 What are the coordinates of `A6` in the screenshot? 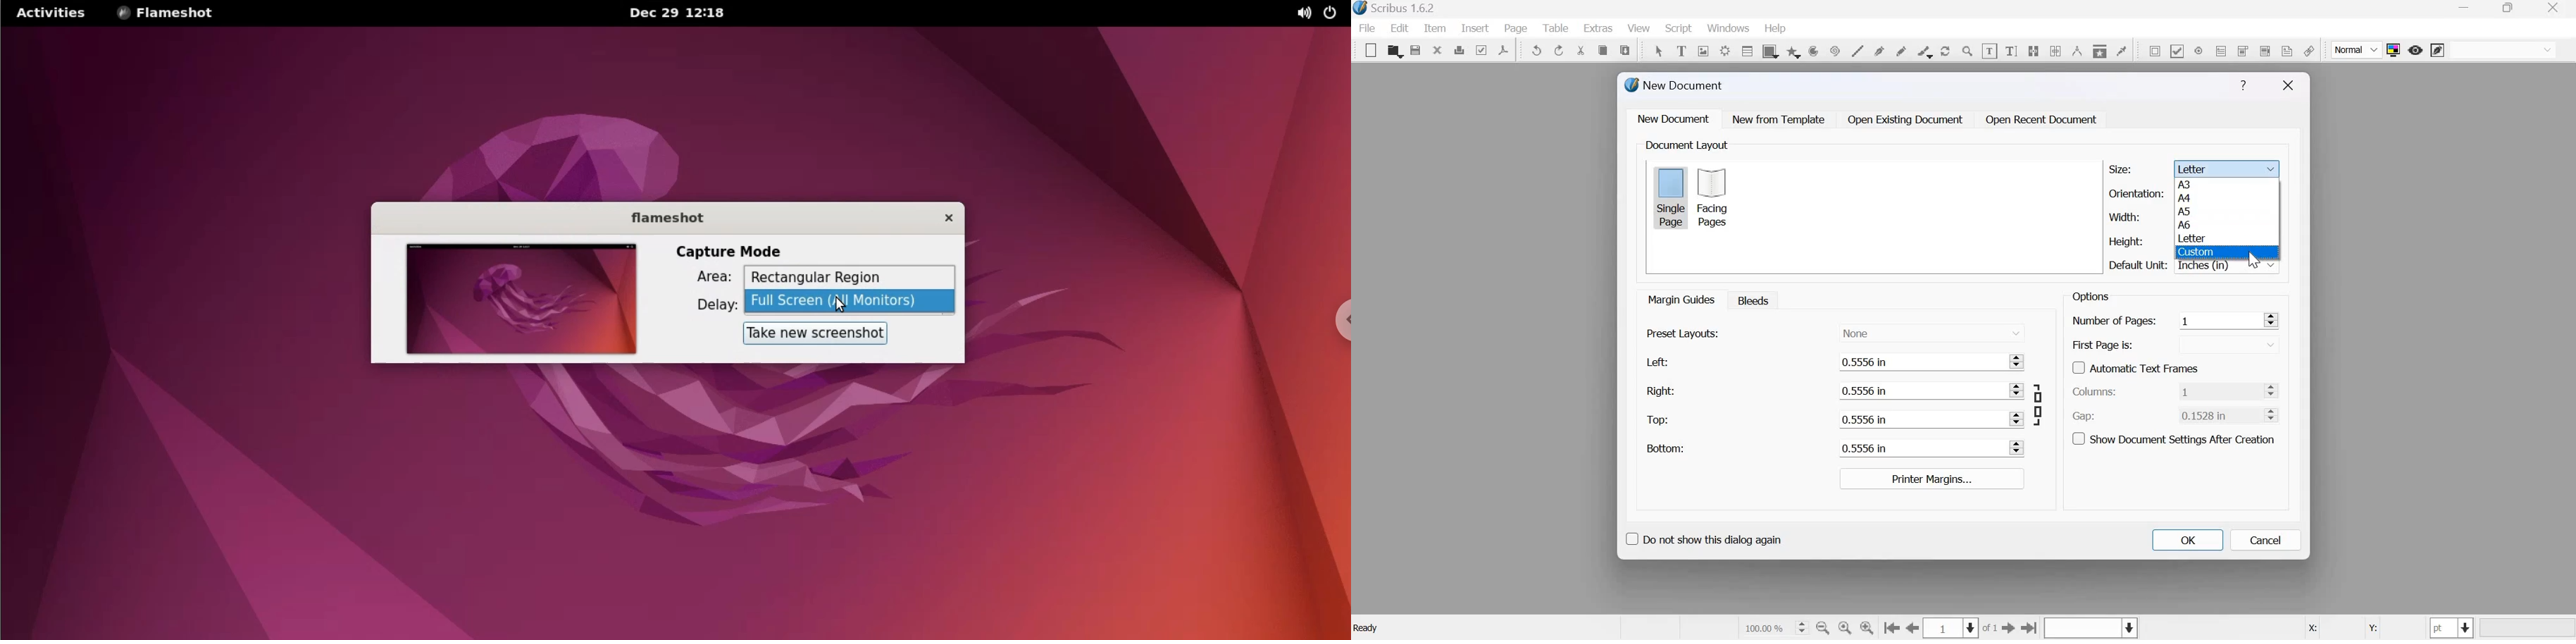 It's located at (2186, 224).